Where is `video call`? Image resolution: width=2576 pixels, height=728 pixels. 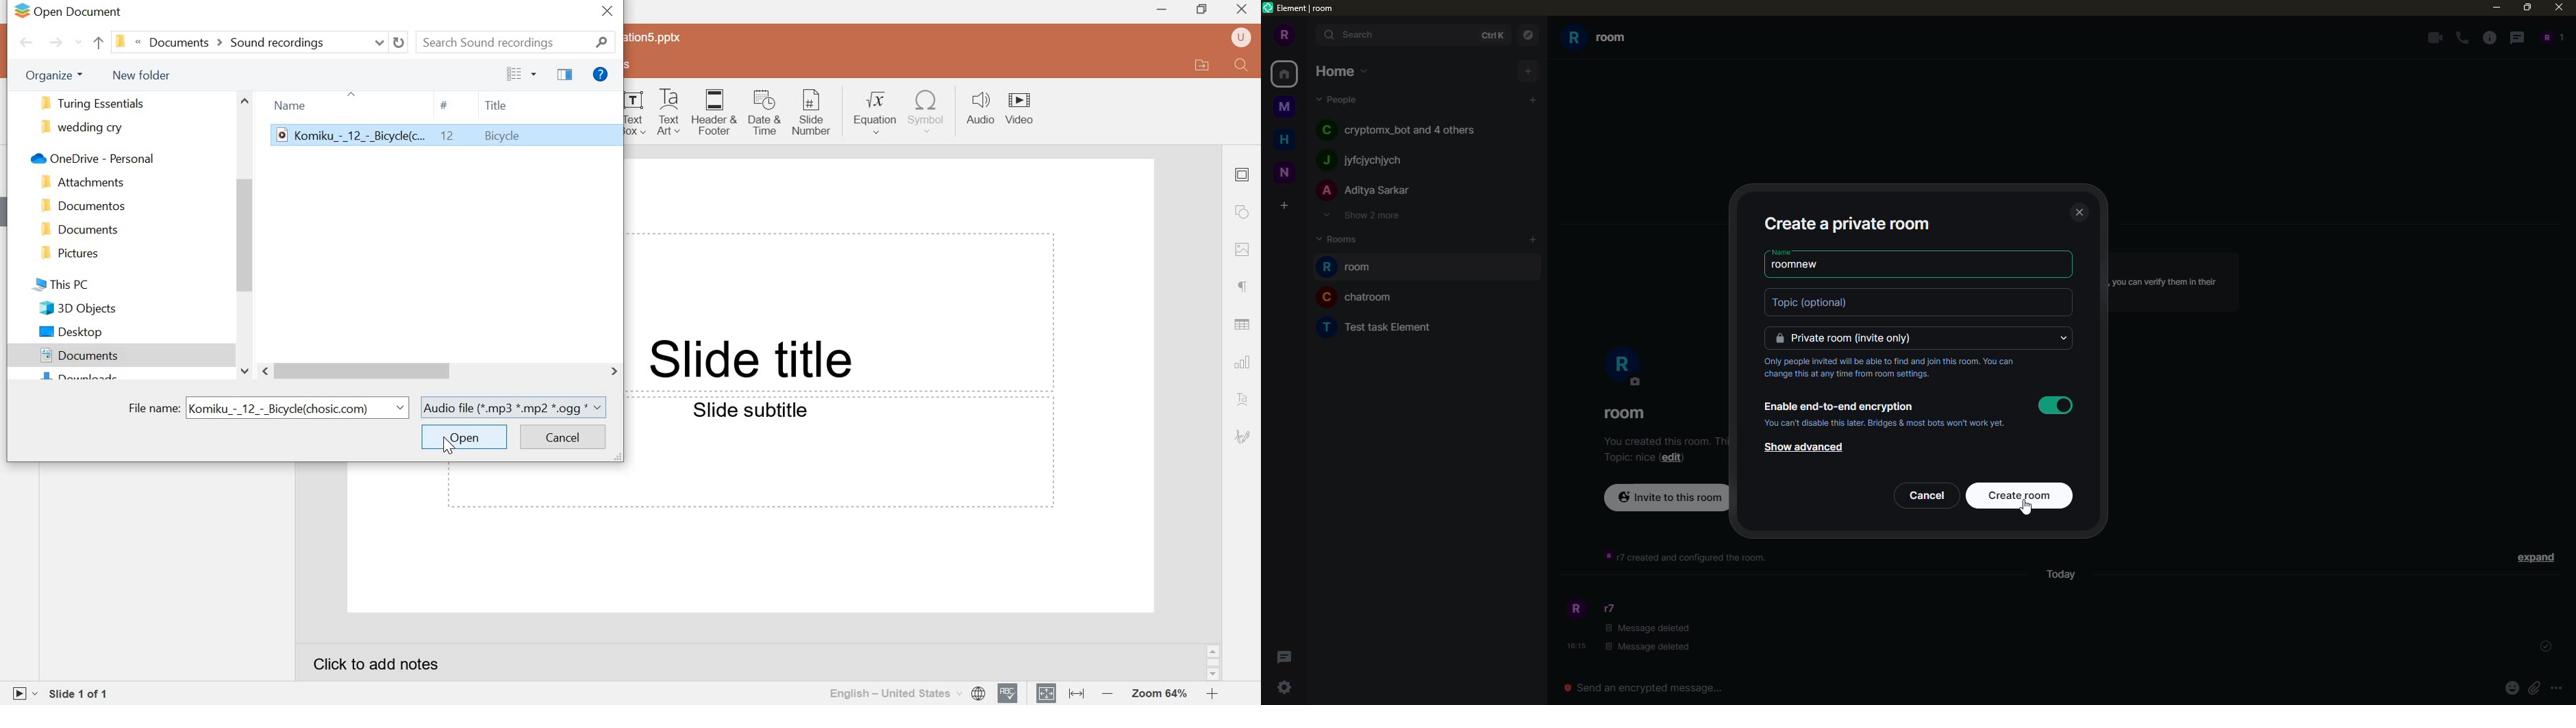 video call is located at coordinates (2432, 36).